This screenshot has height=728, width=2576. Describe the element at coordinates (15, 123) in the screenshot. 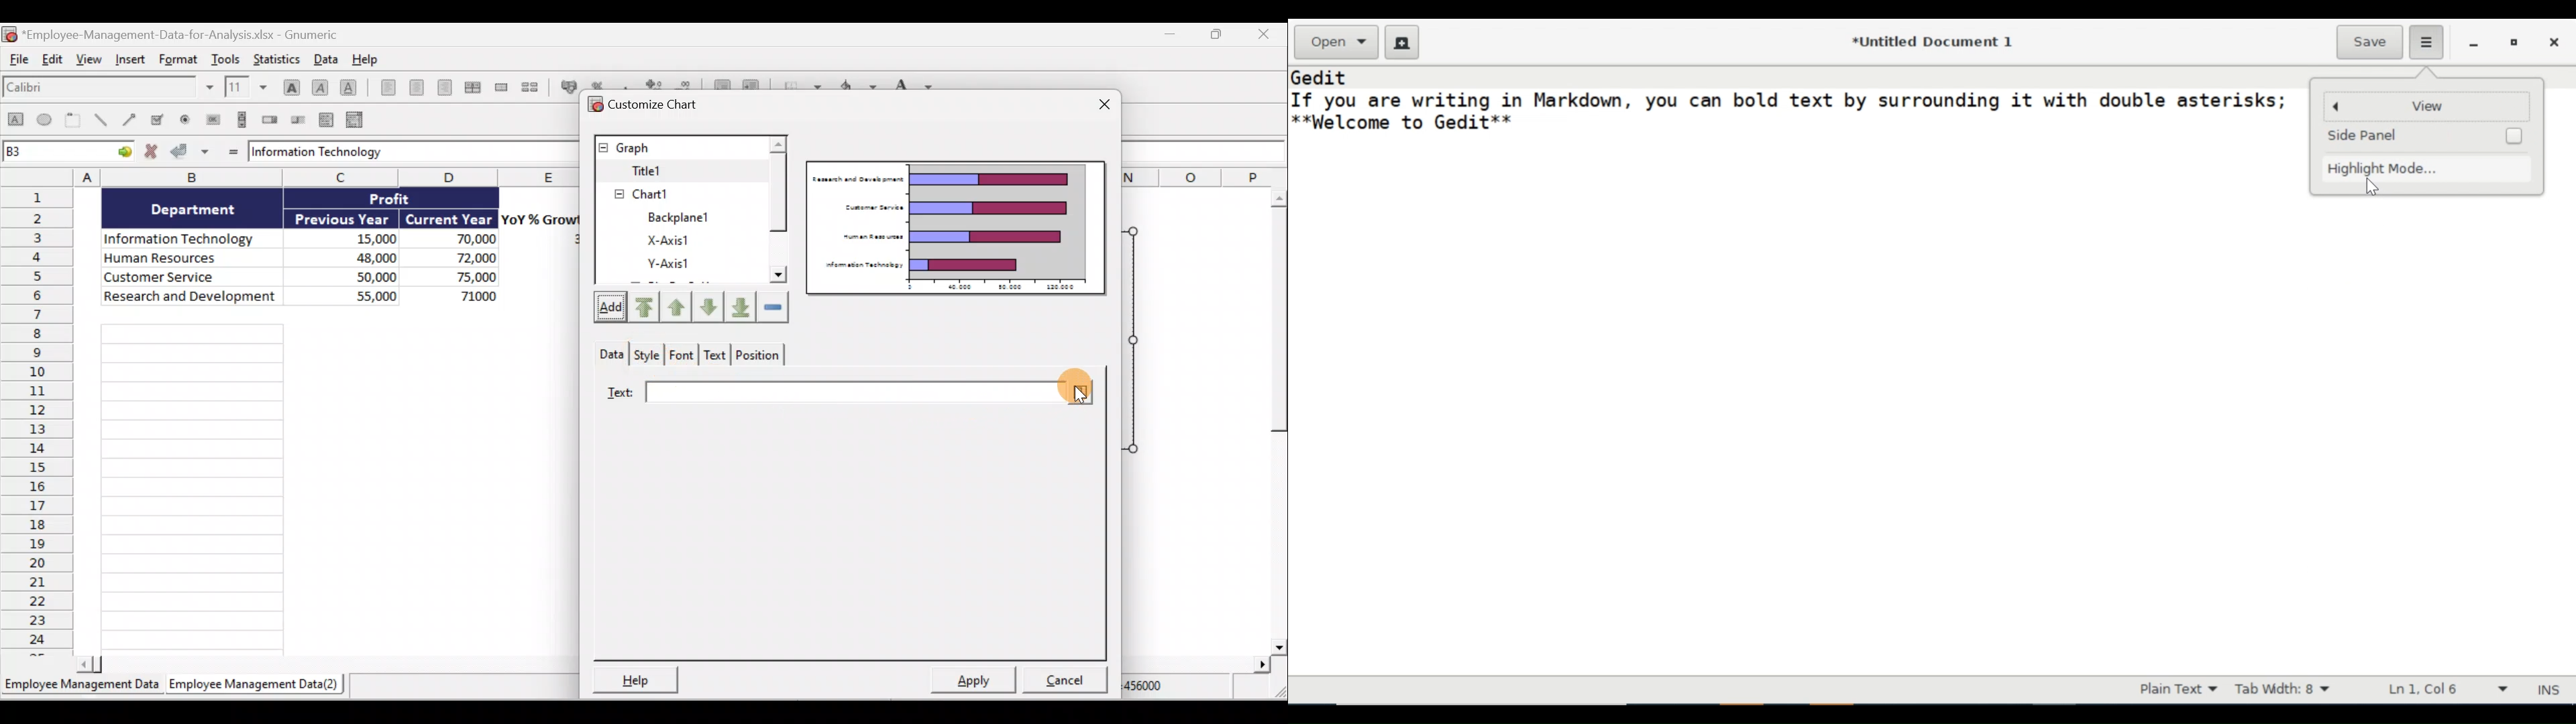

I see `Create a rectangle object` at that location.